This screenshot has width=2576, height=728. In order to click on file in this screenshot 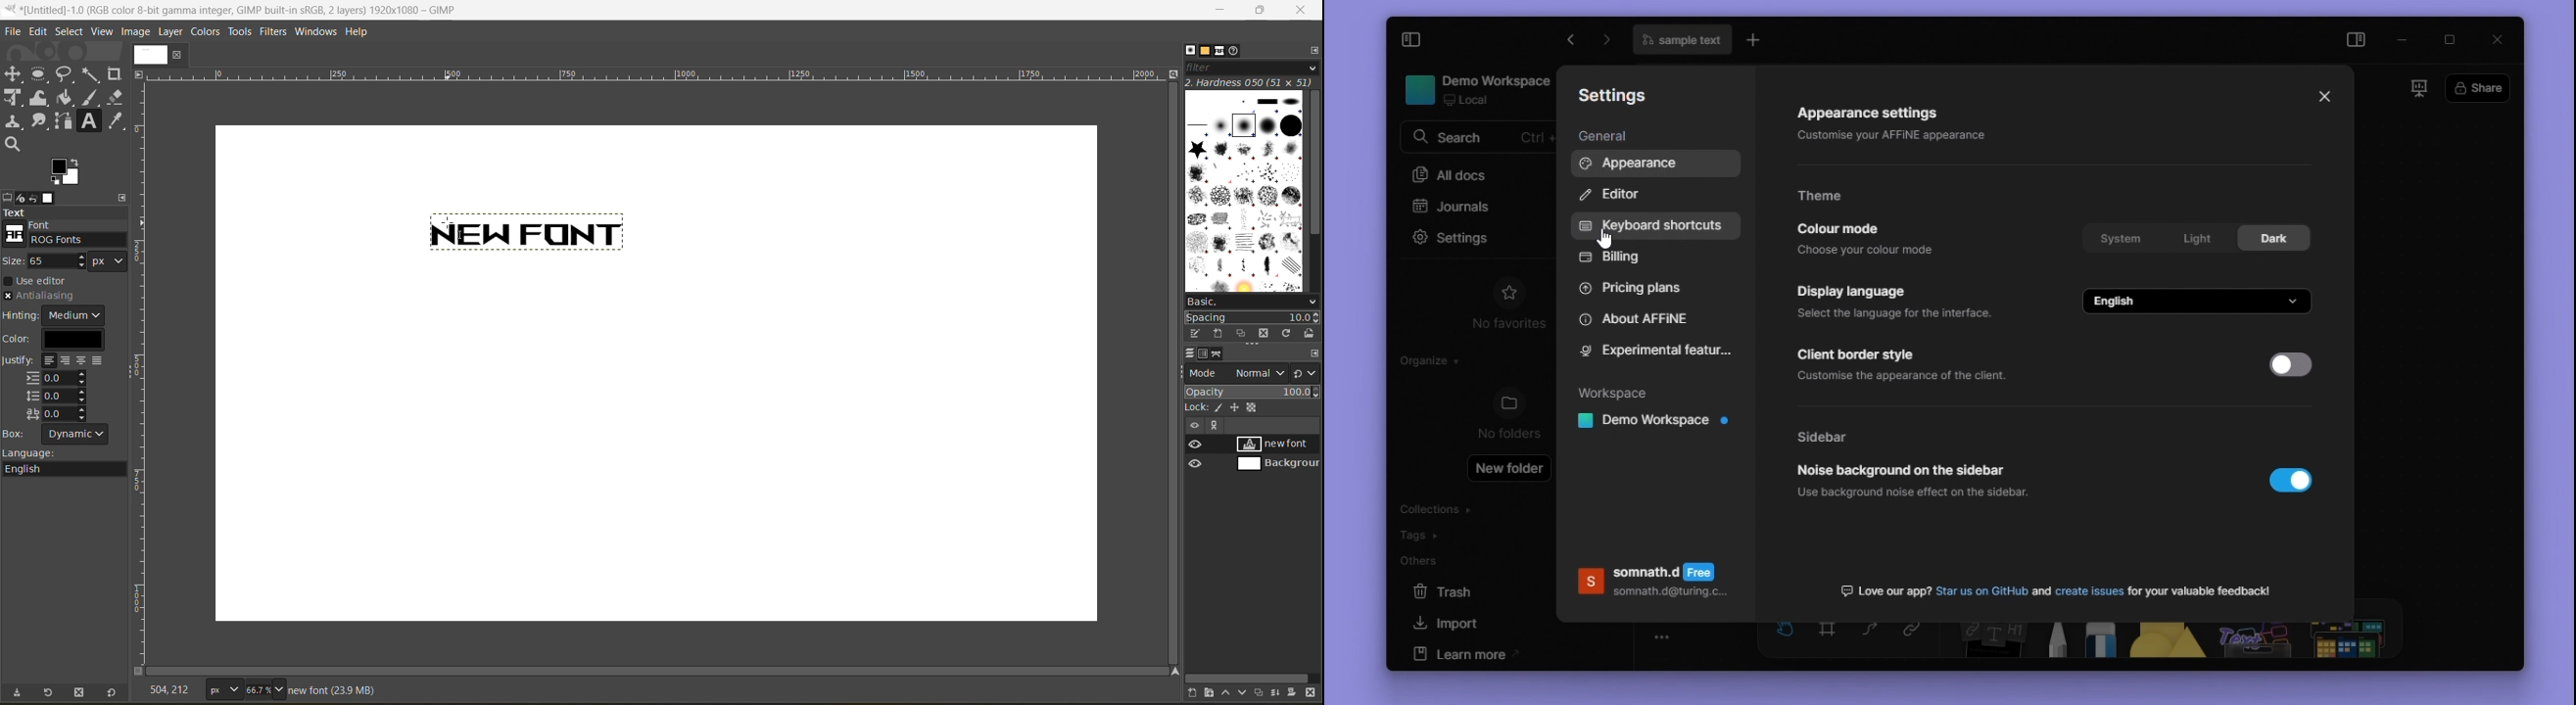, I will do `click(15, 29)`.